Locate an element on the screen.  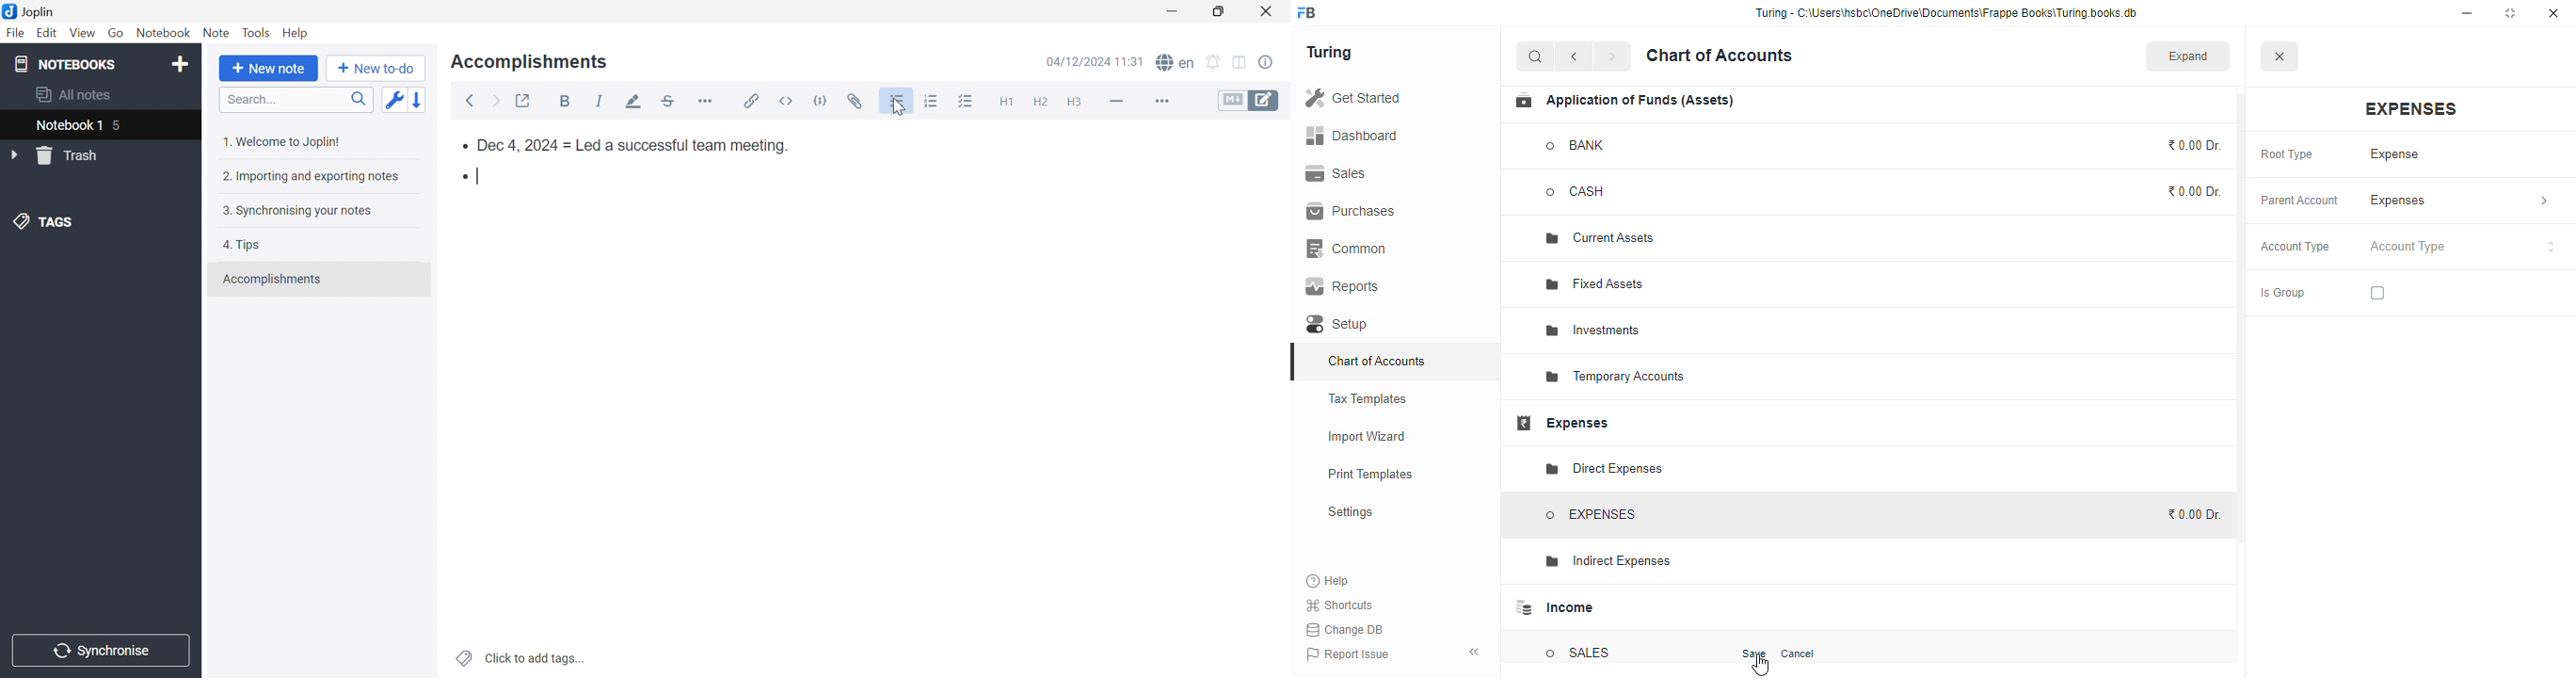
Italic is located at coordinates (603, 101).